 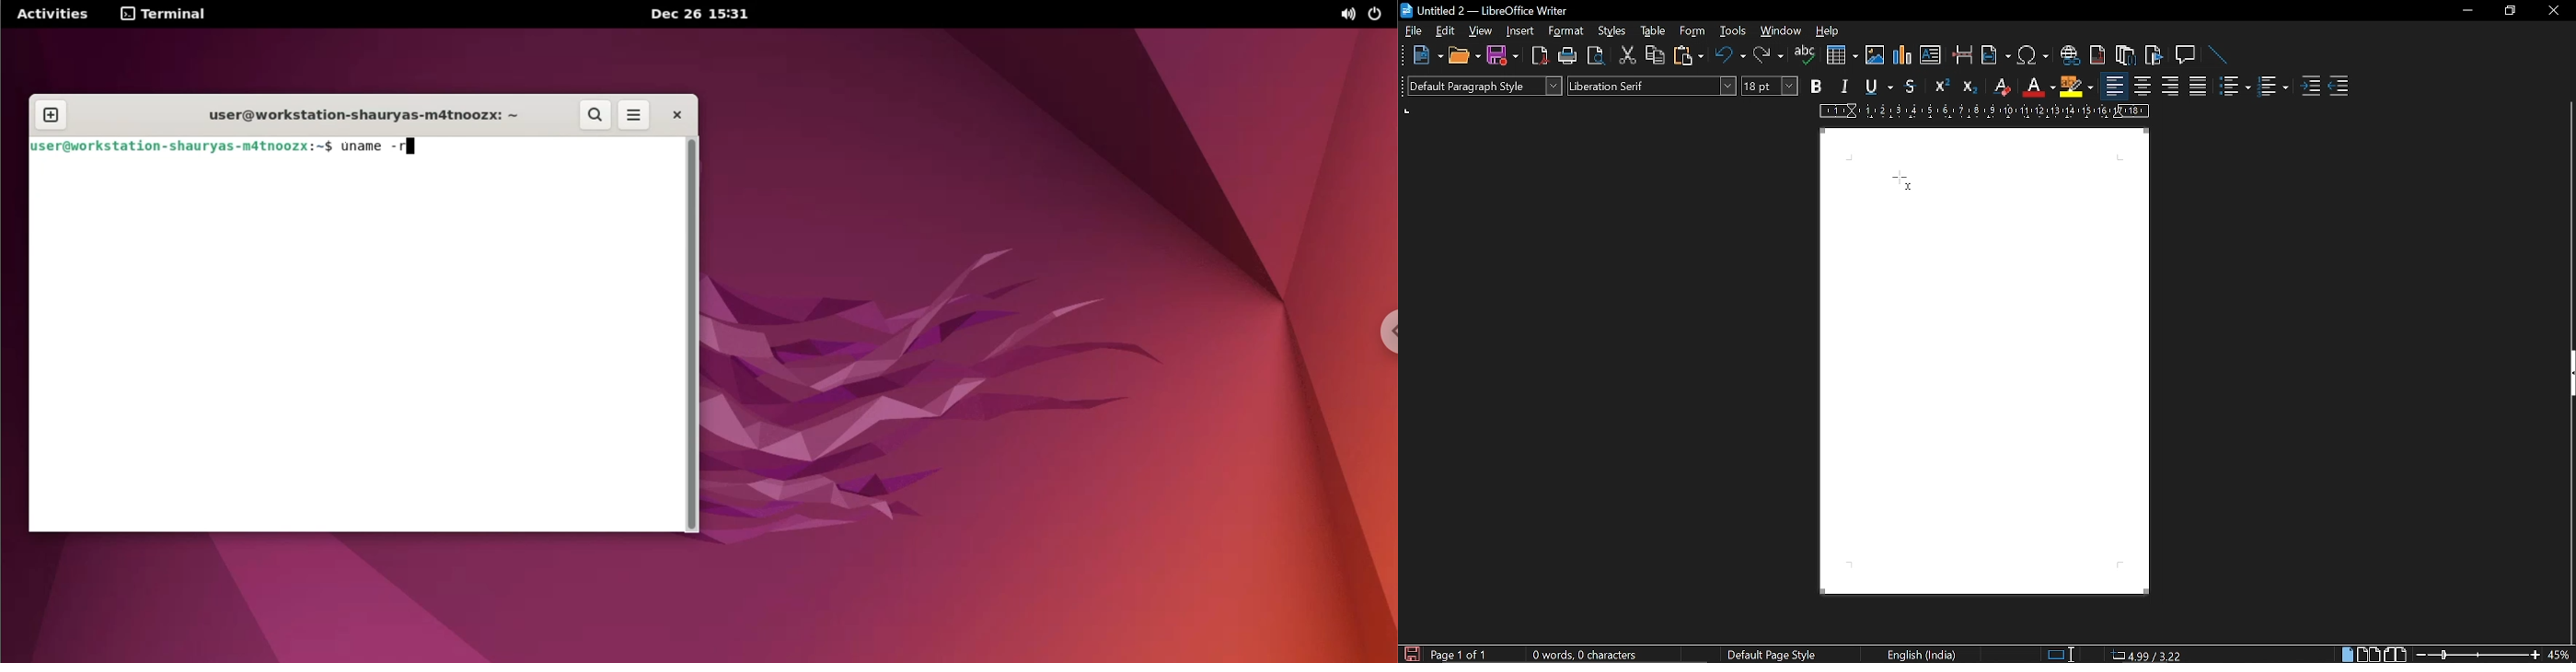 I want to click on terminal, so click(x=168, y=16).